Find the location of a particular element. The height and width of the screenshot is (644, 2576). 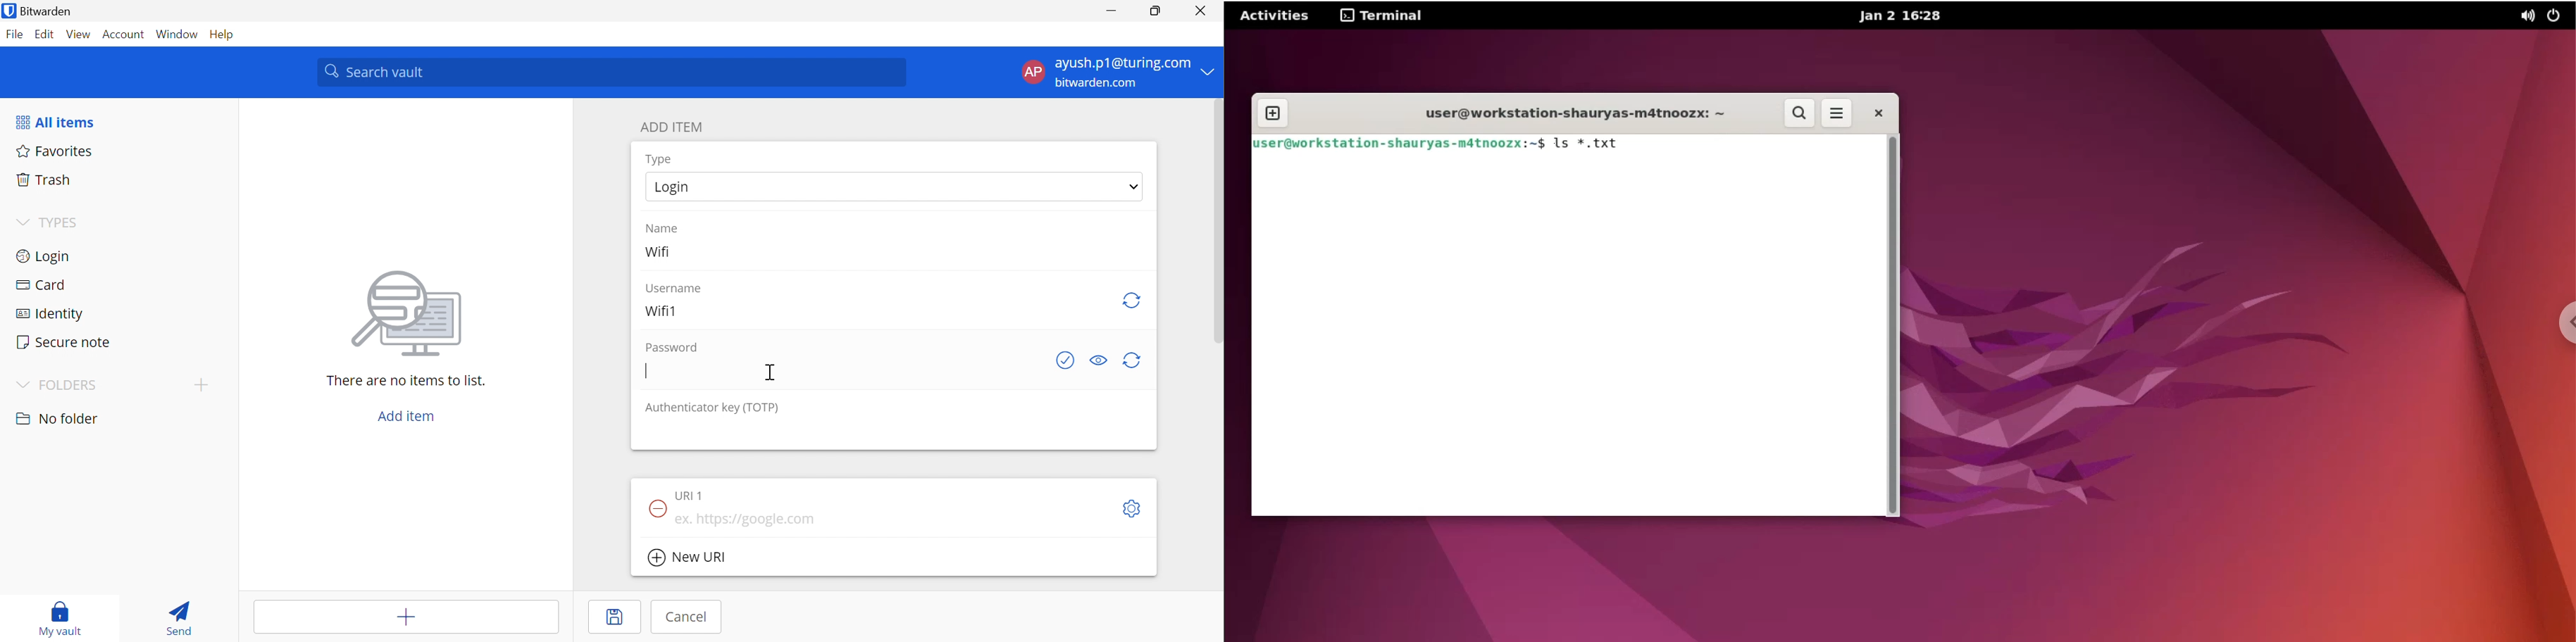

New URI is located at coordinates (689, 559).